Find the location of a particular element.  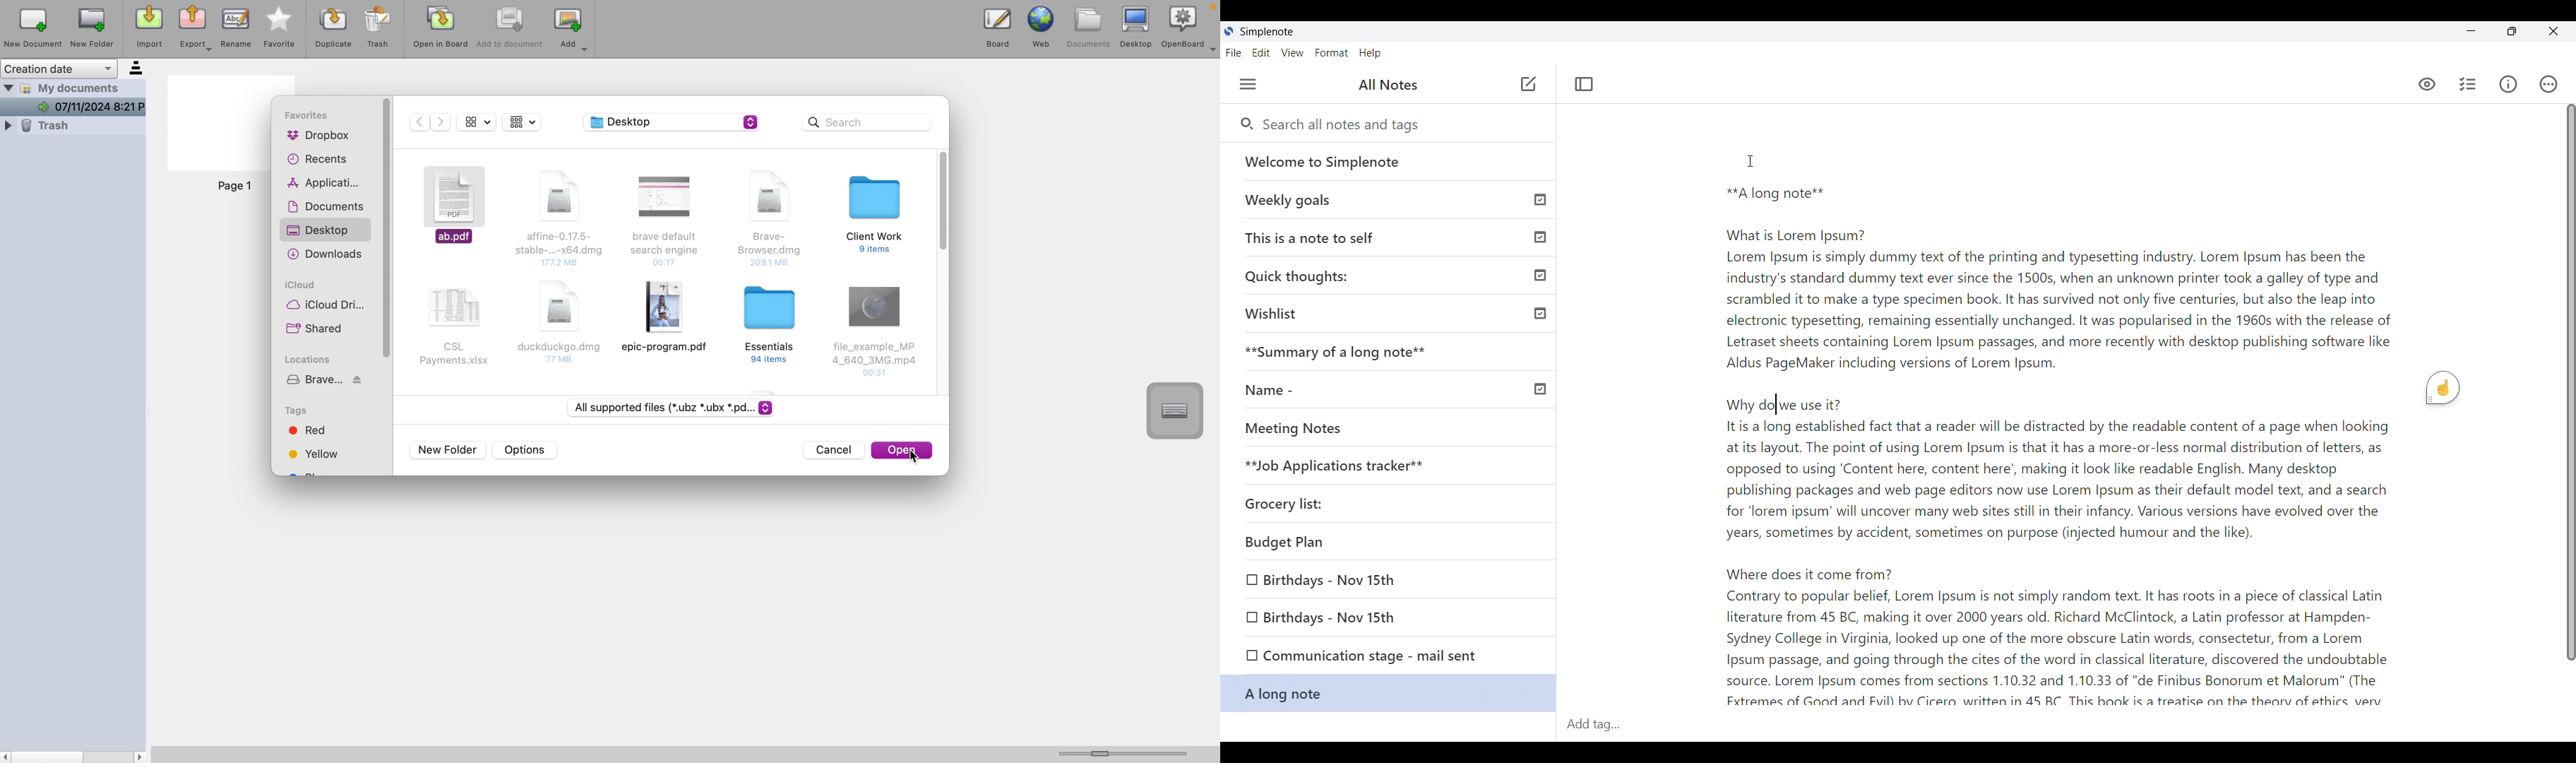

export is located at coordinates (198, 29).